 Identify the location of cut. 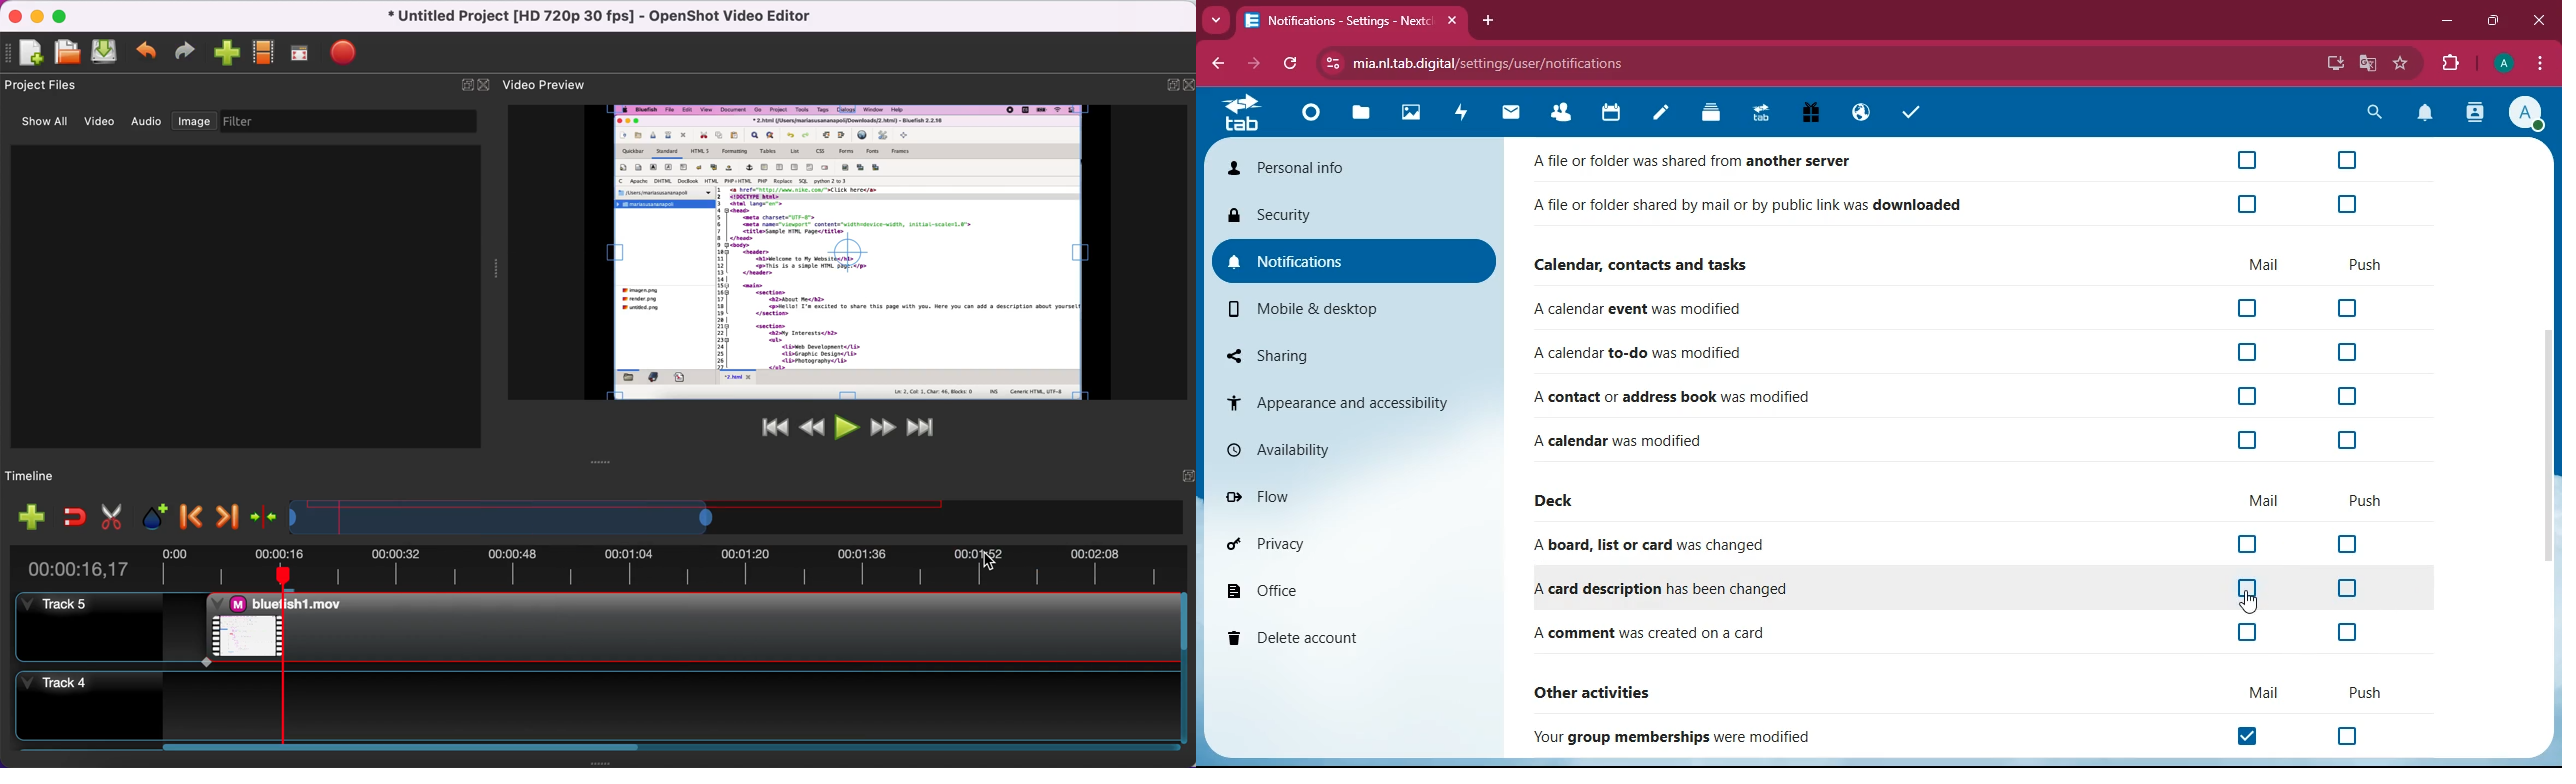
(112, 515).